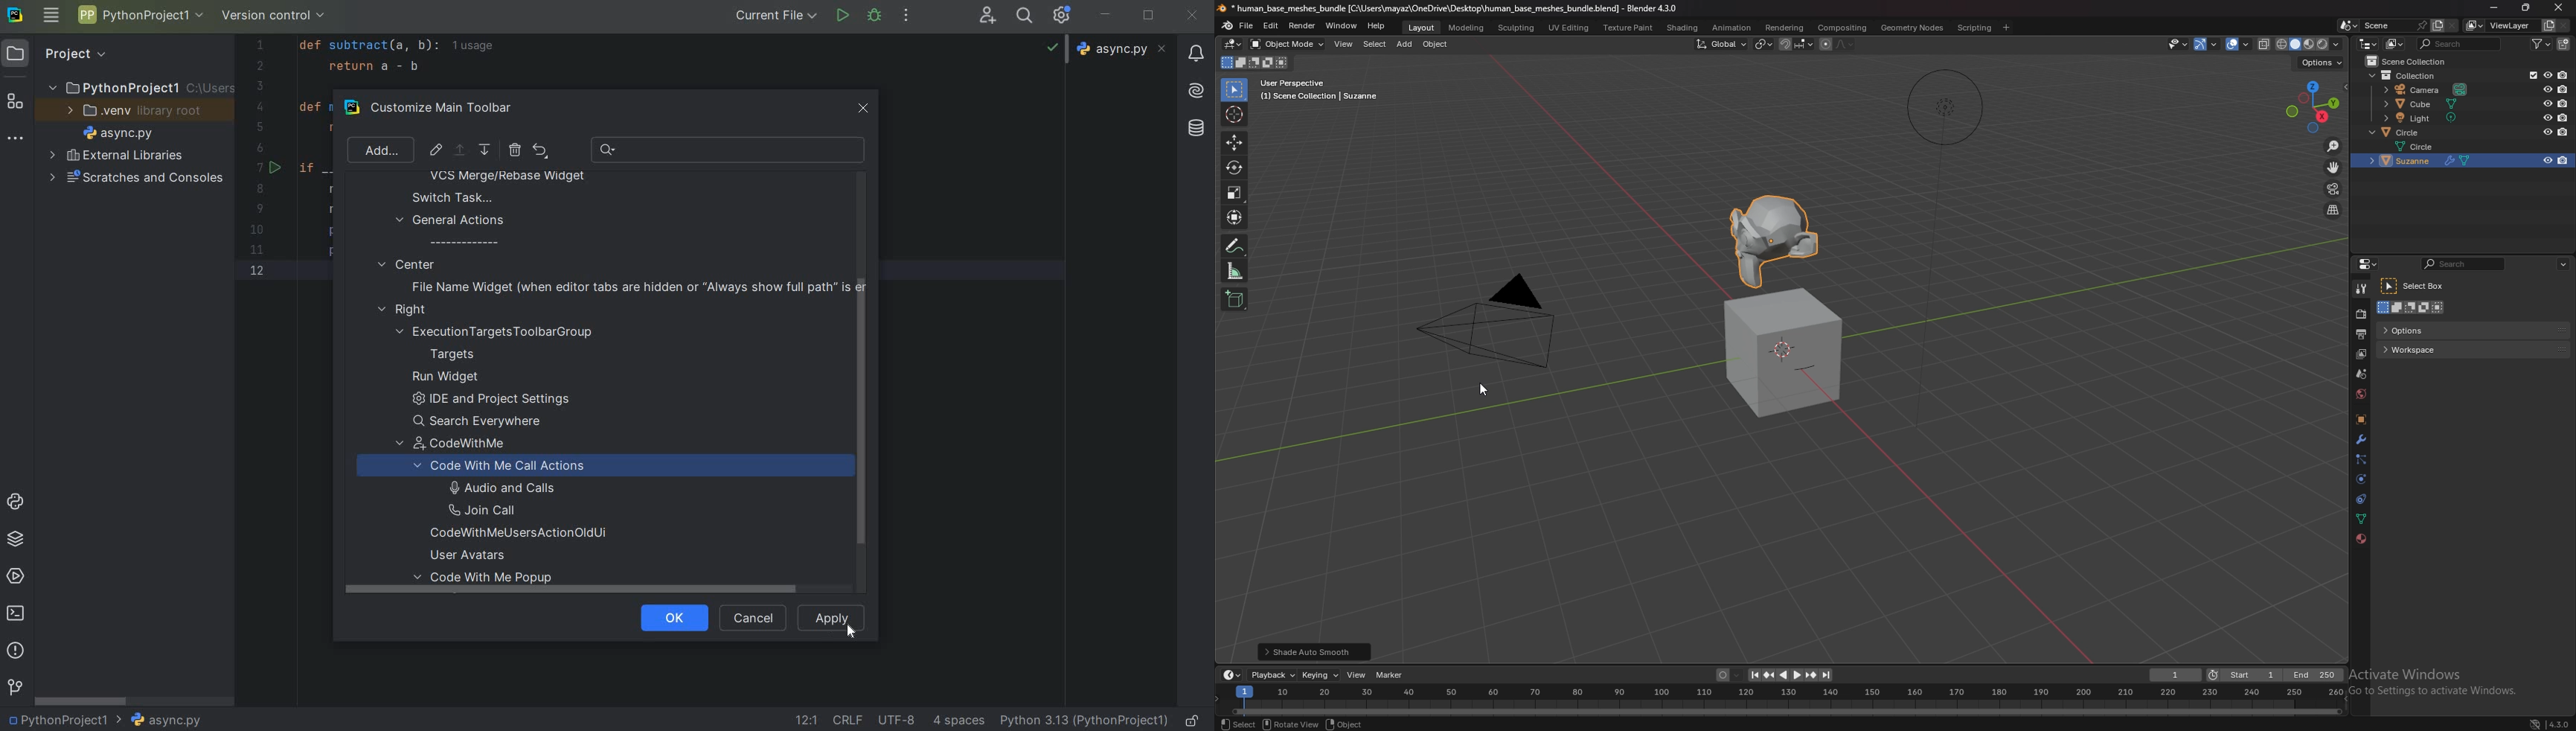  I want to click on marker, so click(1390, 675).